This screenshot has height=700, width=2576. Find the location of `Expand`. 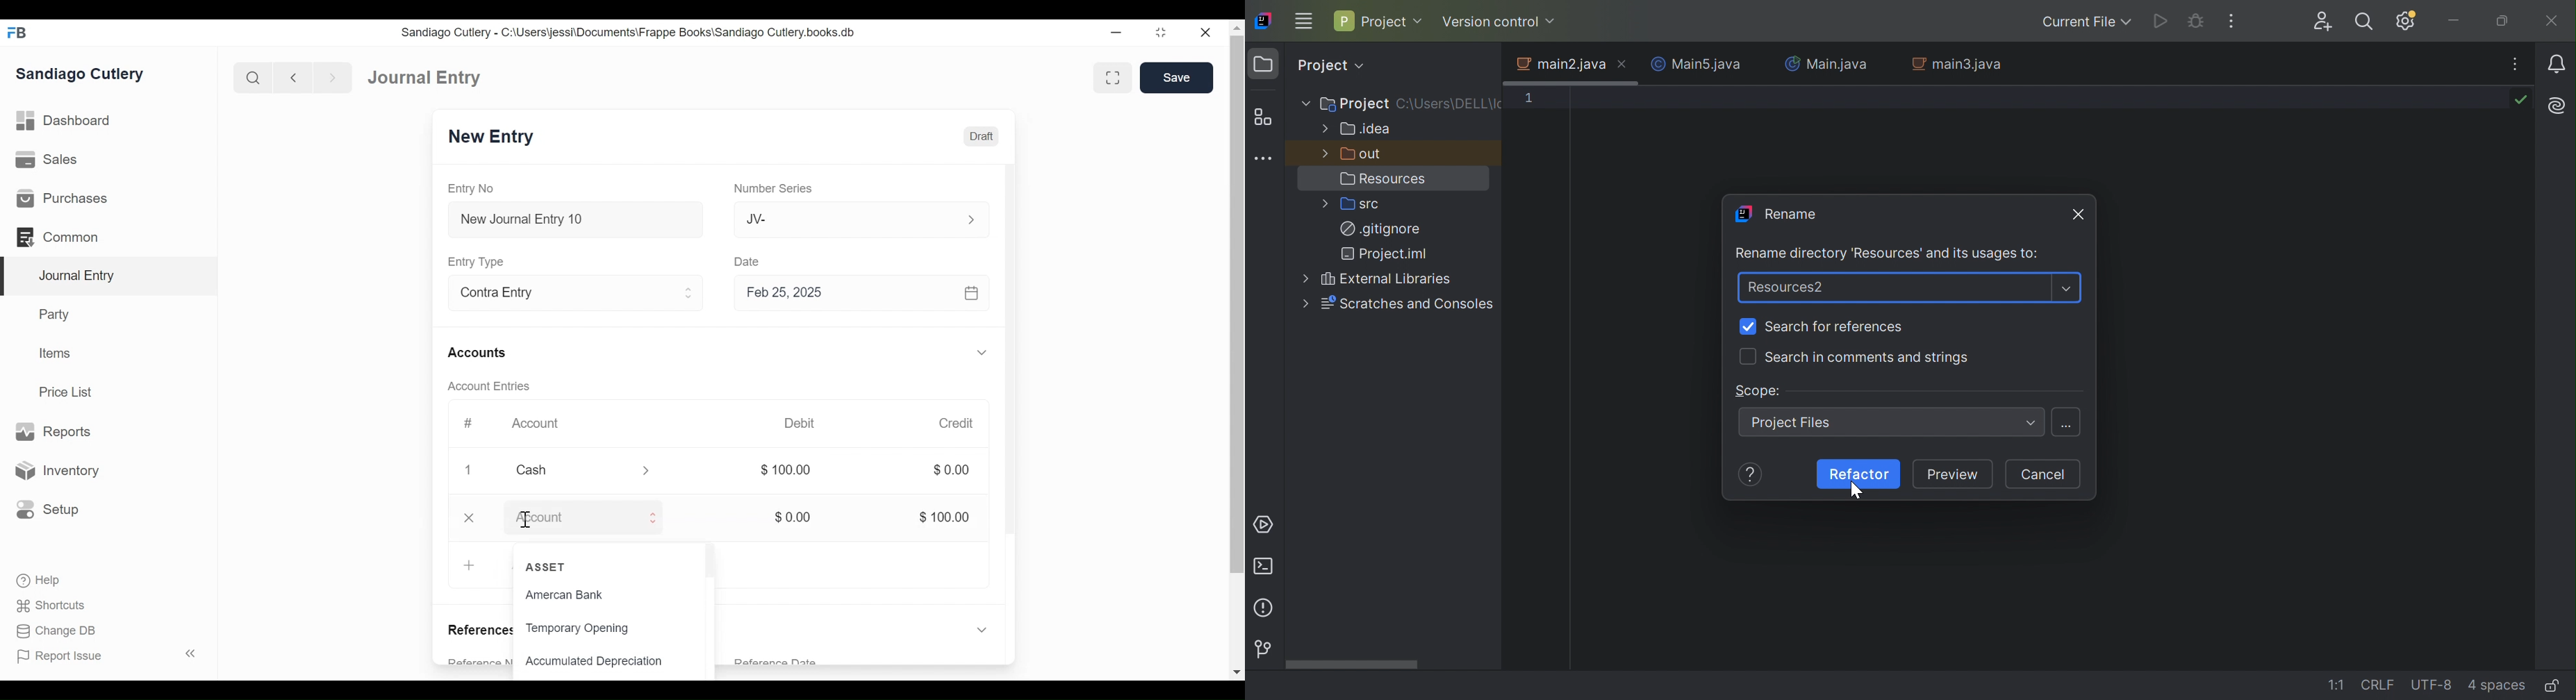

Expand is located at coordinates (654, 470).